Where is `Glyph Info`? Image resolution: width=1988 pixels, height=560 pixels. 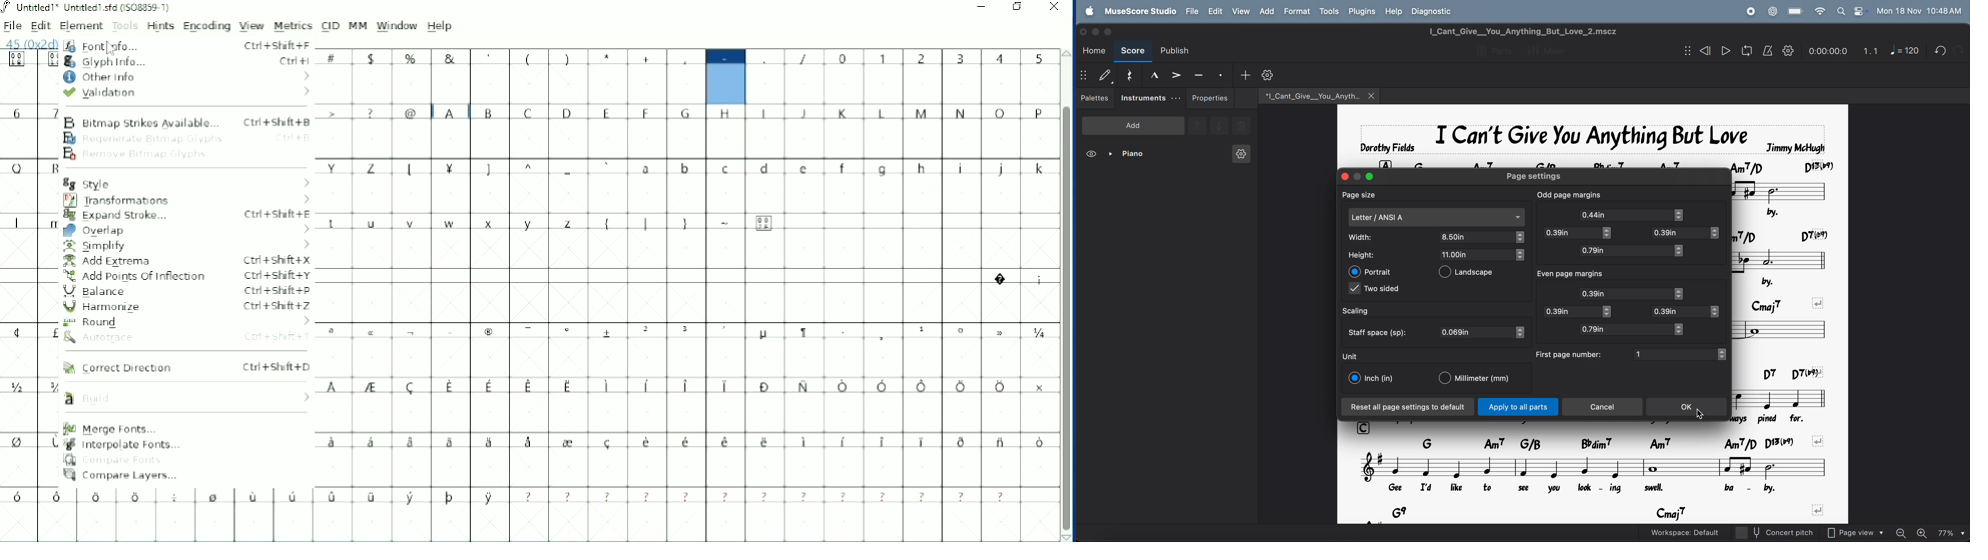 Glyph Info is located at coordinates (183, 62).